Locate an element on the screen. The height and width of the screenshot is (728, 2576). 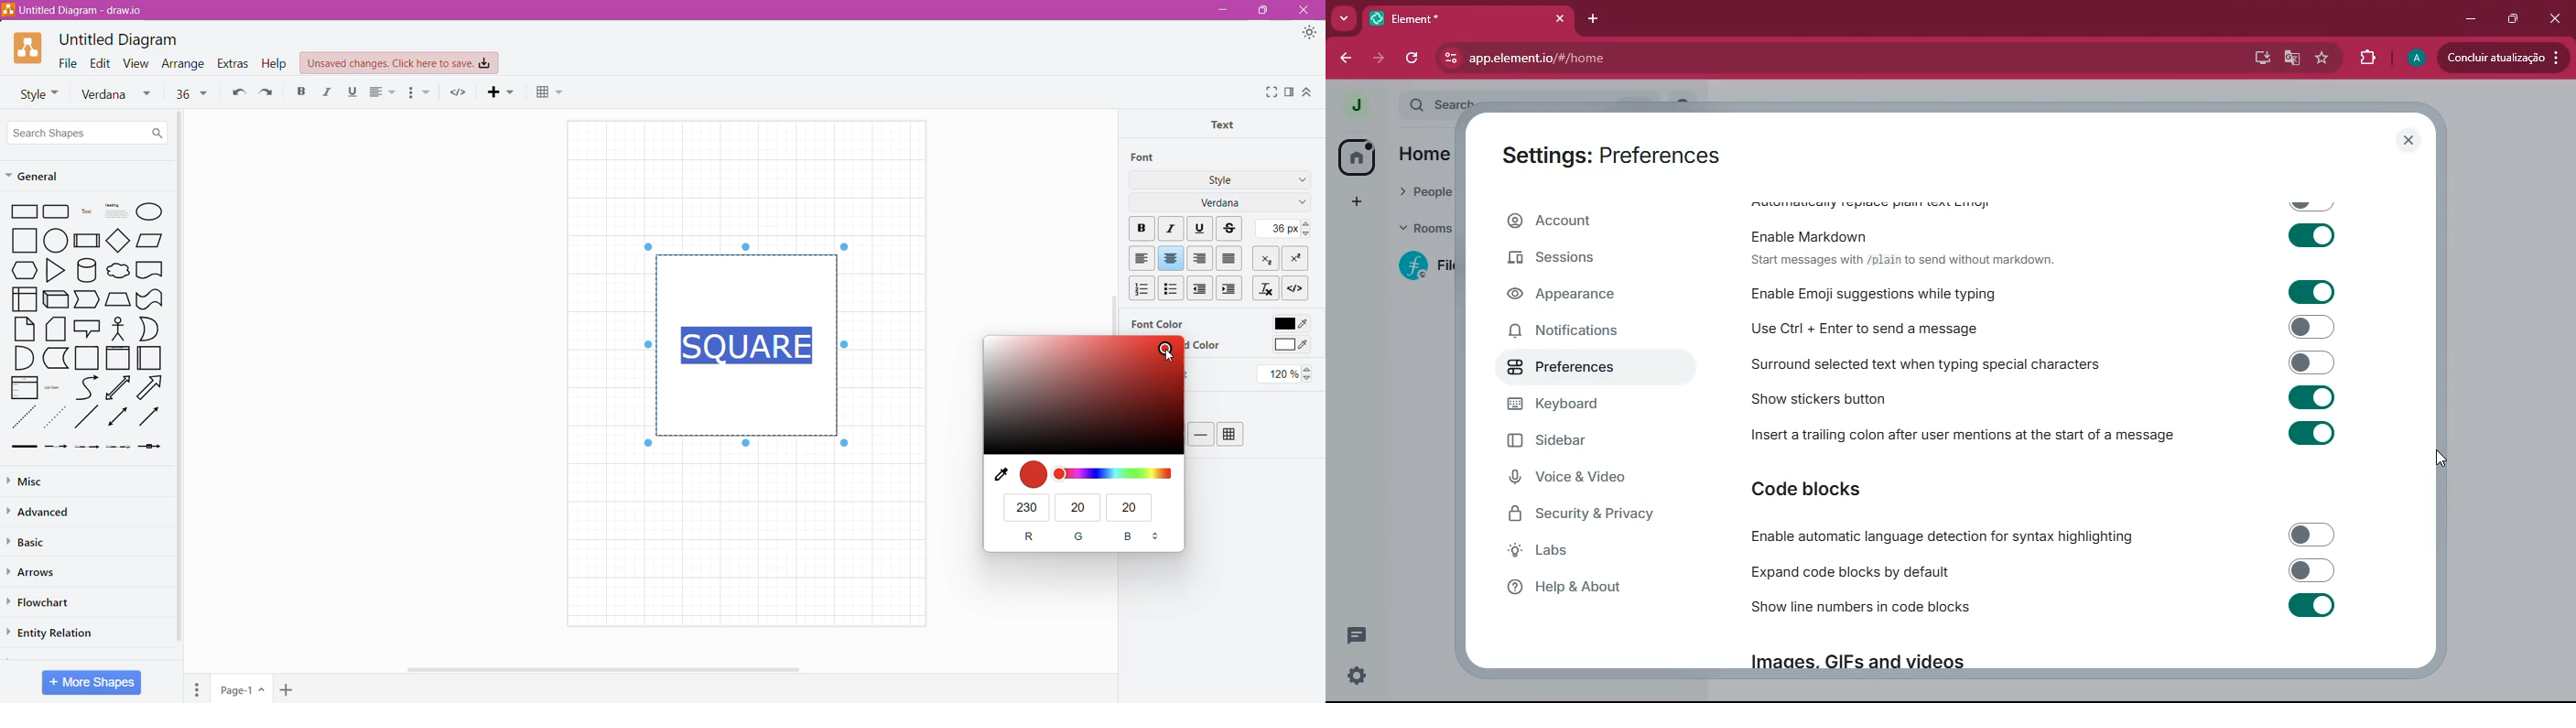
conduir atualizacao is located at coordinates (2504, 58).